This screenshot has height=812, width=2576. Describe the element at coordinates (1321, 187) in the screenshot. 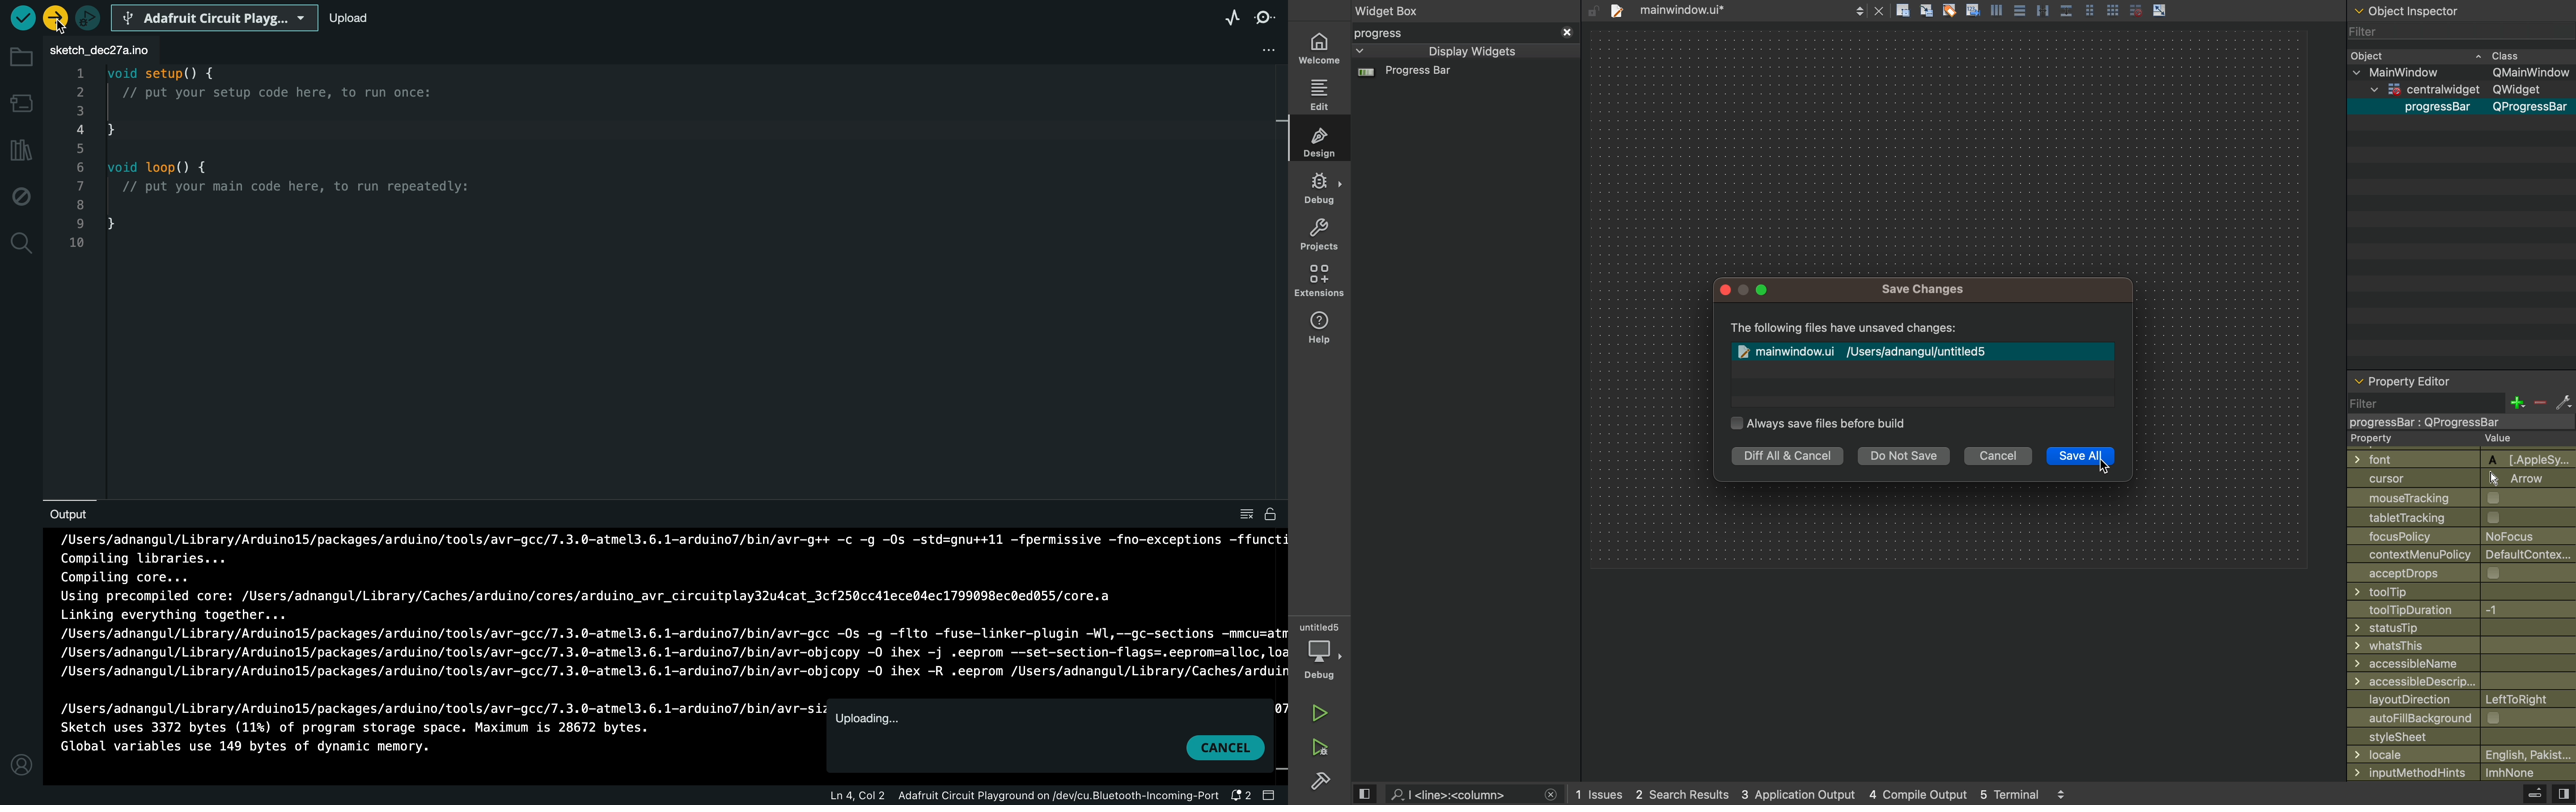

I see `debug` at that location.